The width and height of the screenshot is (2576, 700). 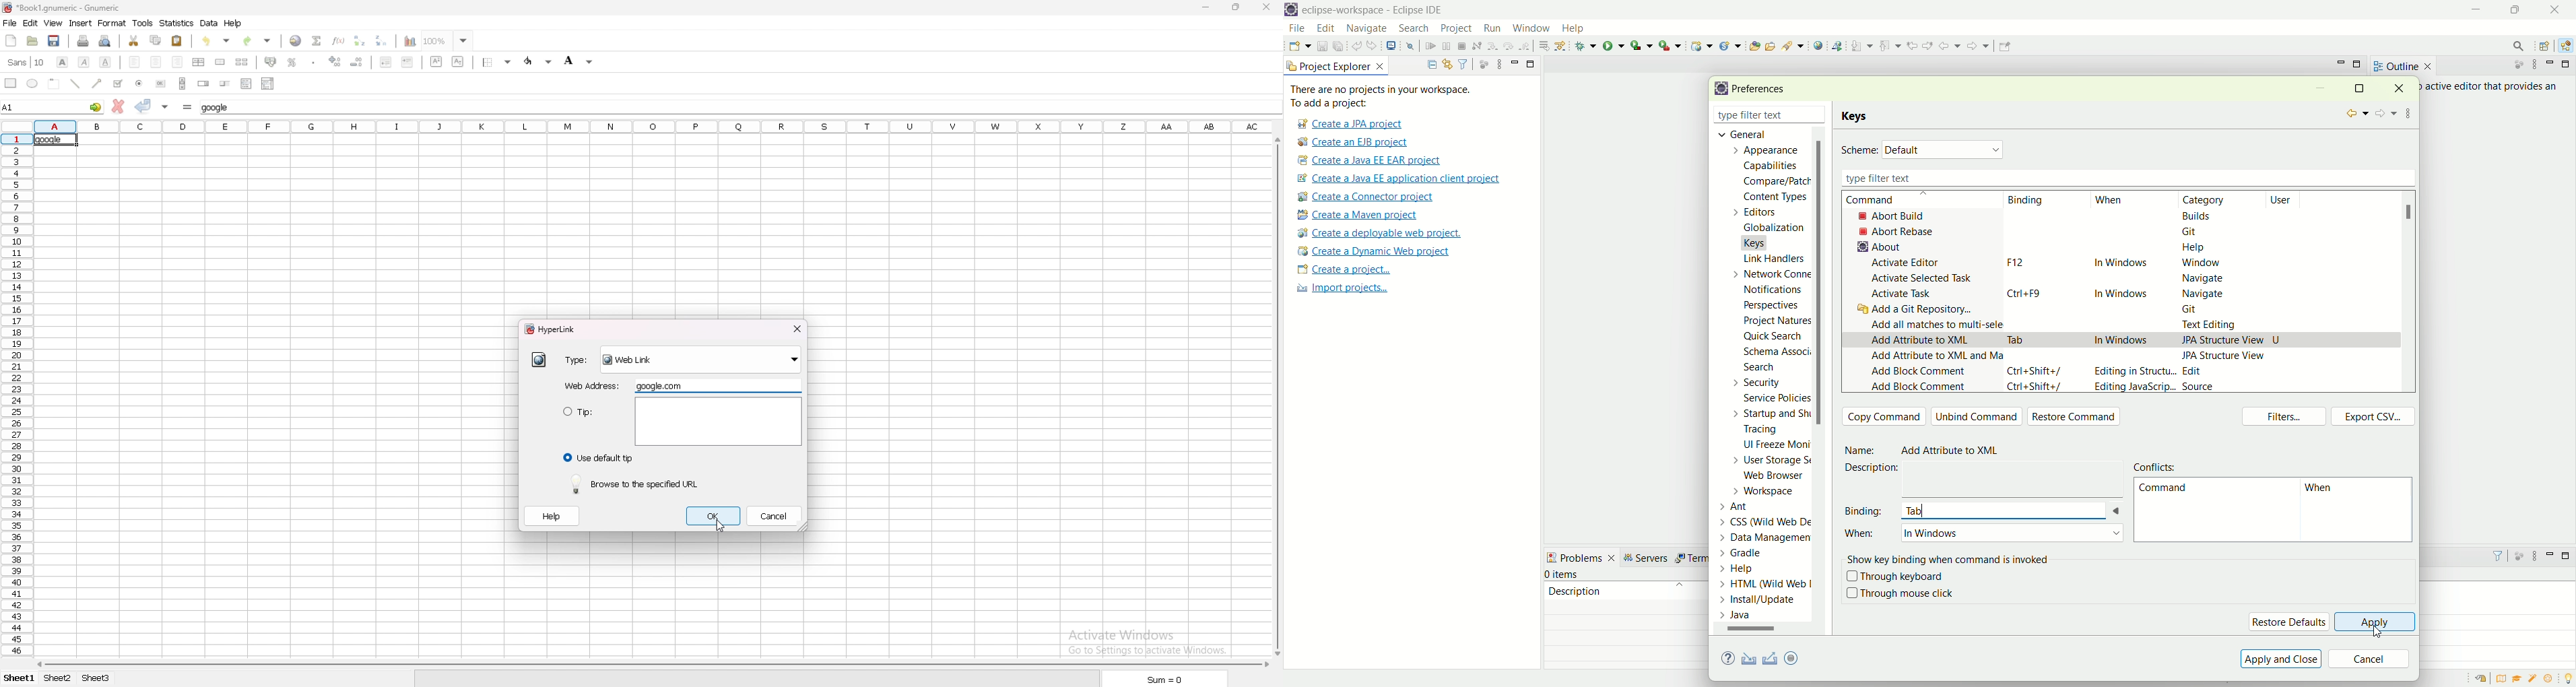 I want to click on copy, so click(x=156, y=40).